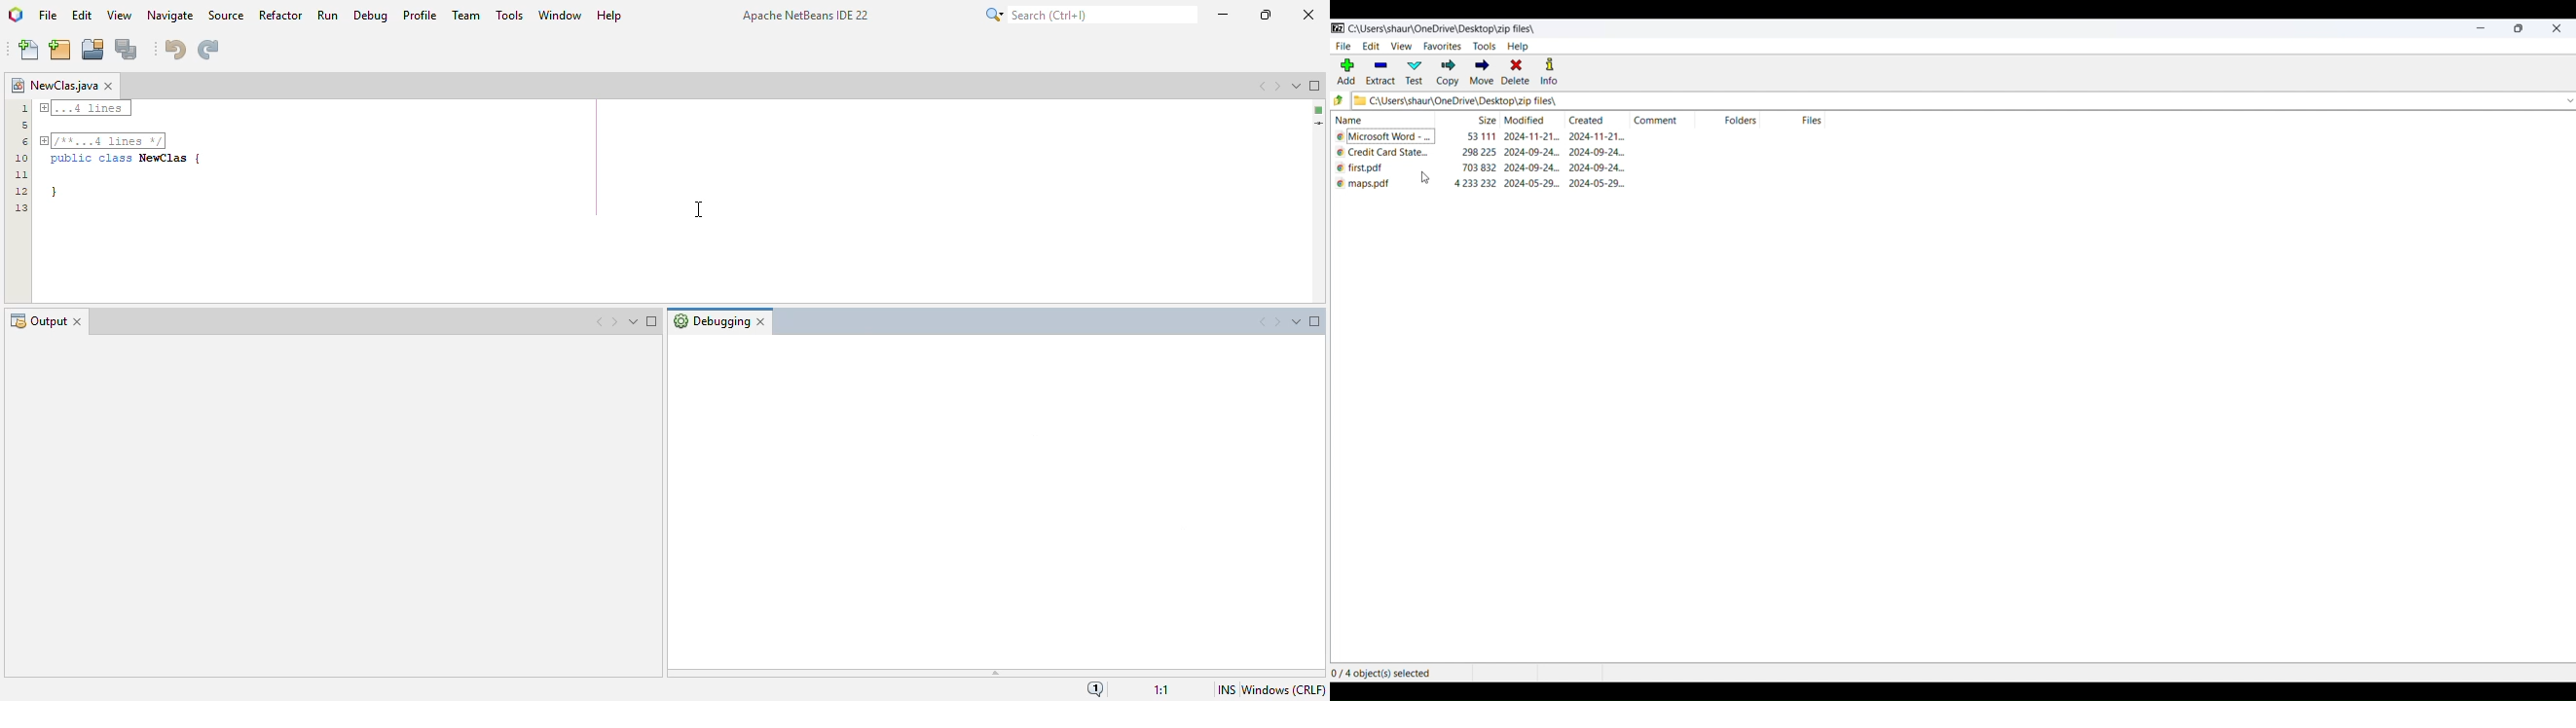 The image size is (2576, 728). Describe the element at coordinates (17, 16) in the screenshot. I see `logo` at that location.